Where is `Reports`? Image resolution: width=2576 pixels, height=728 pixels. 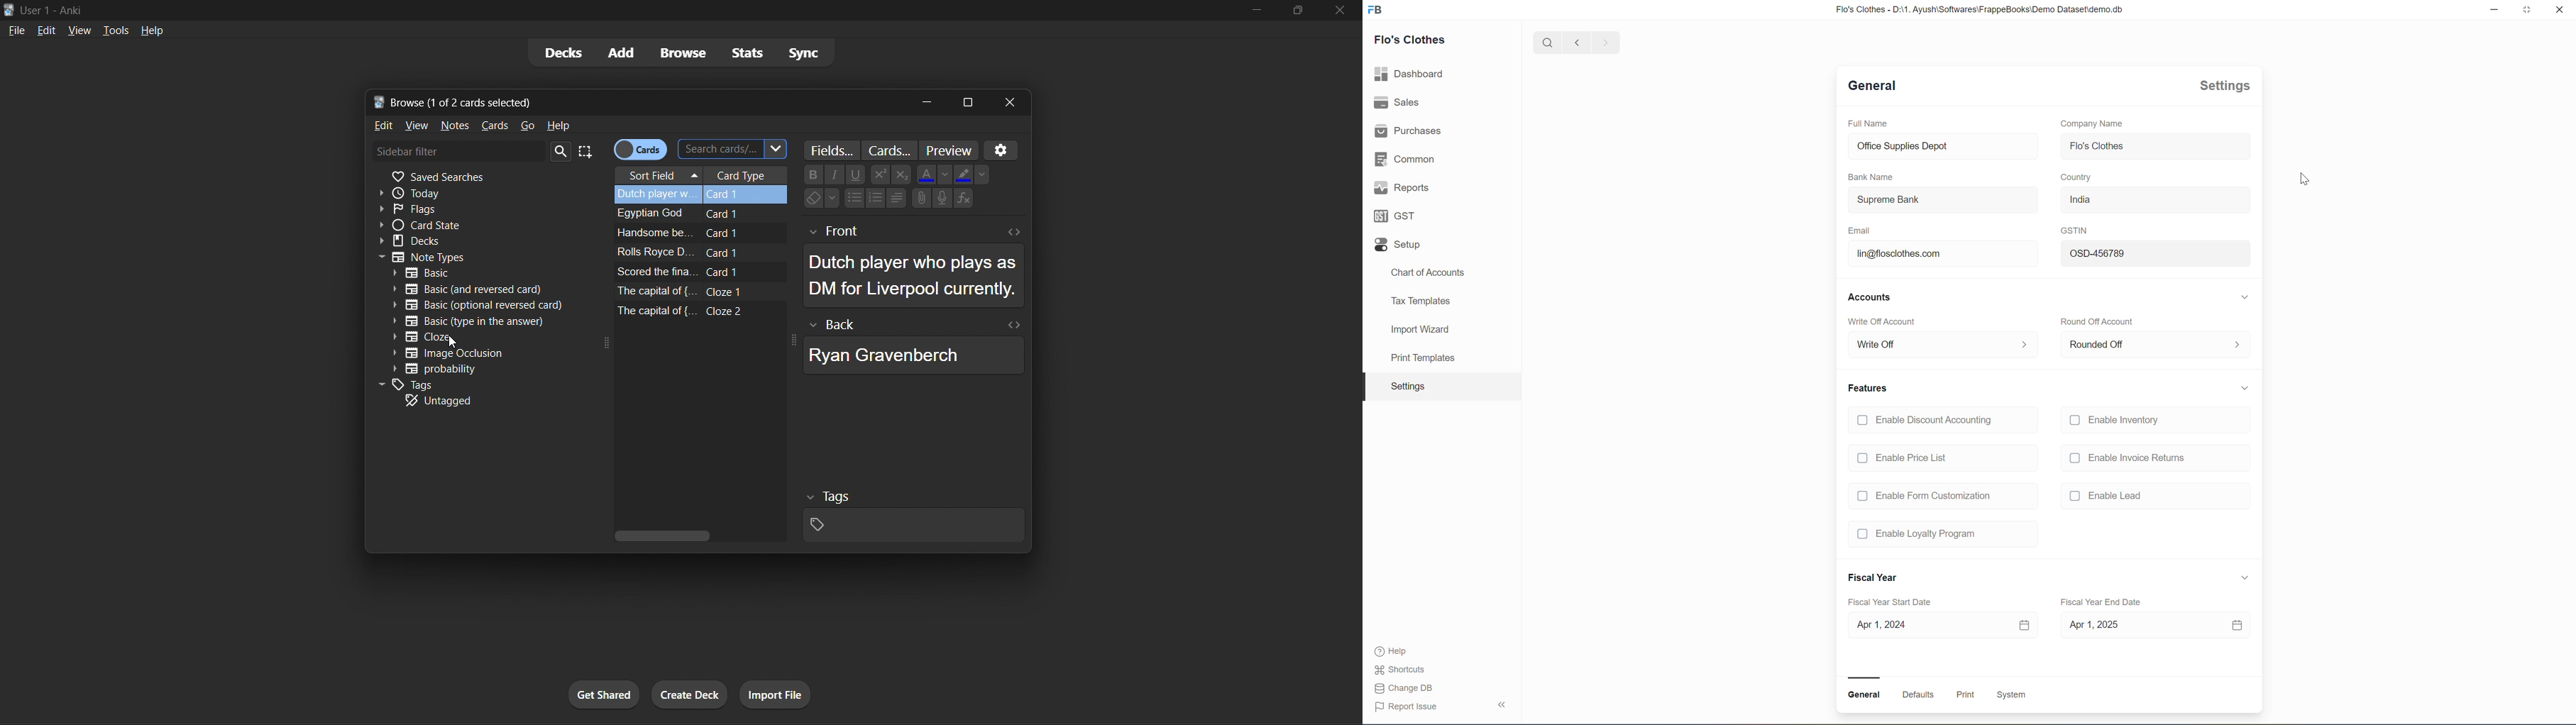
Reports is located at coordinates (1401, 190).